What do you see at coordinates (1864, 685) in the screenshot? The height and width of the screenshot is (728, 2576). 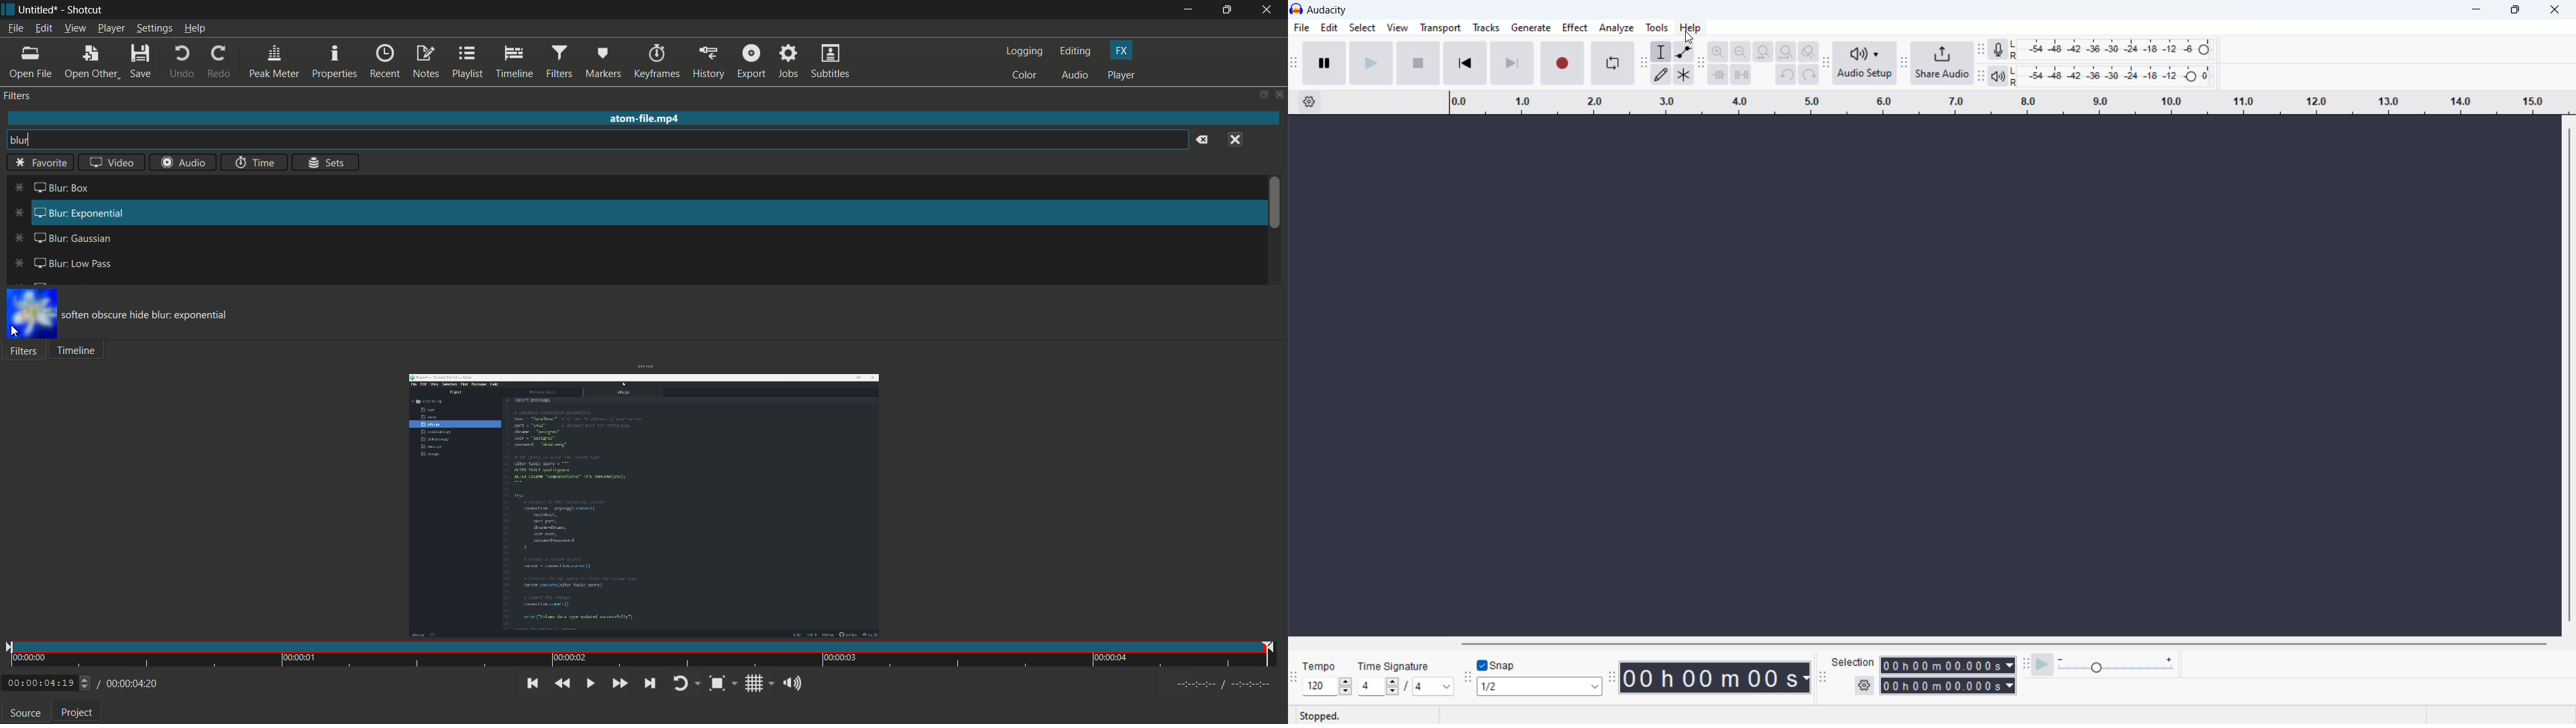 I see `settings` at bounding box center [1864, 685].